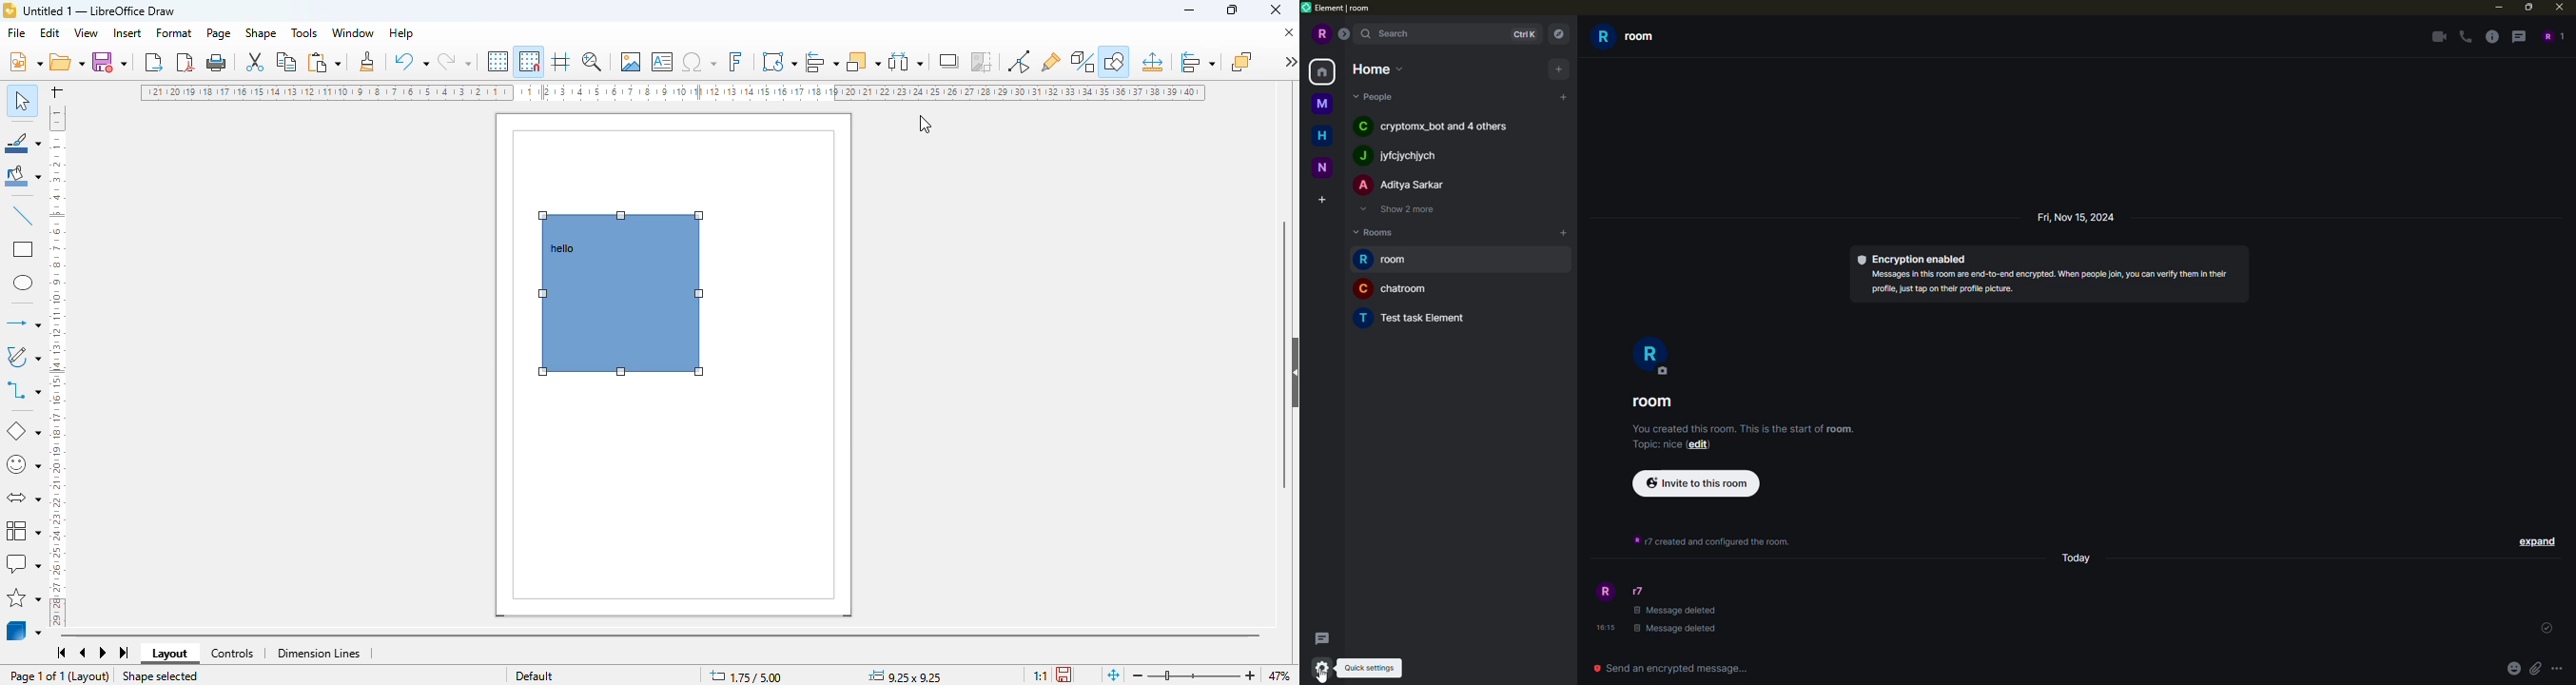  What do you see at coordinates (2079, 557) in the screenshot?
I see `day` at bounding box center [2079, 557].